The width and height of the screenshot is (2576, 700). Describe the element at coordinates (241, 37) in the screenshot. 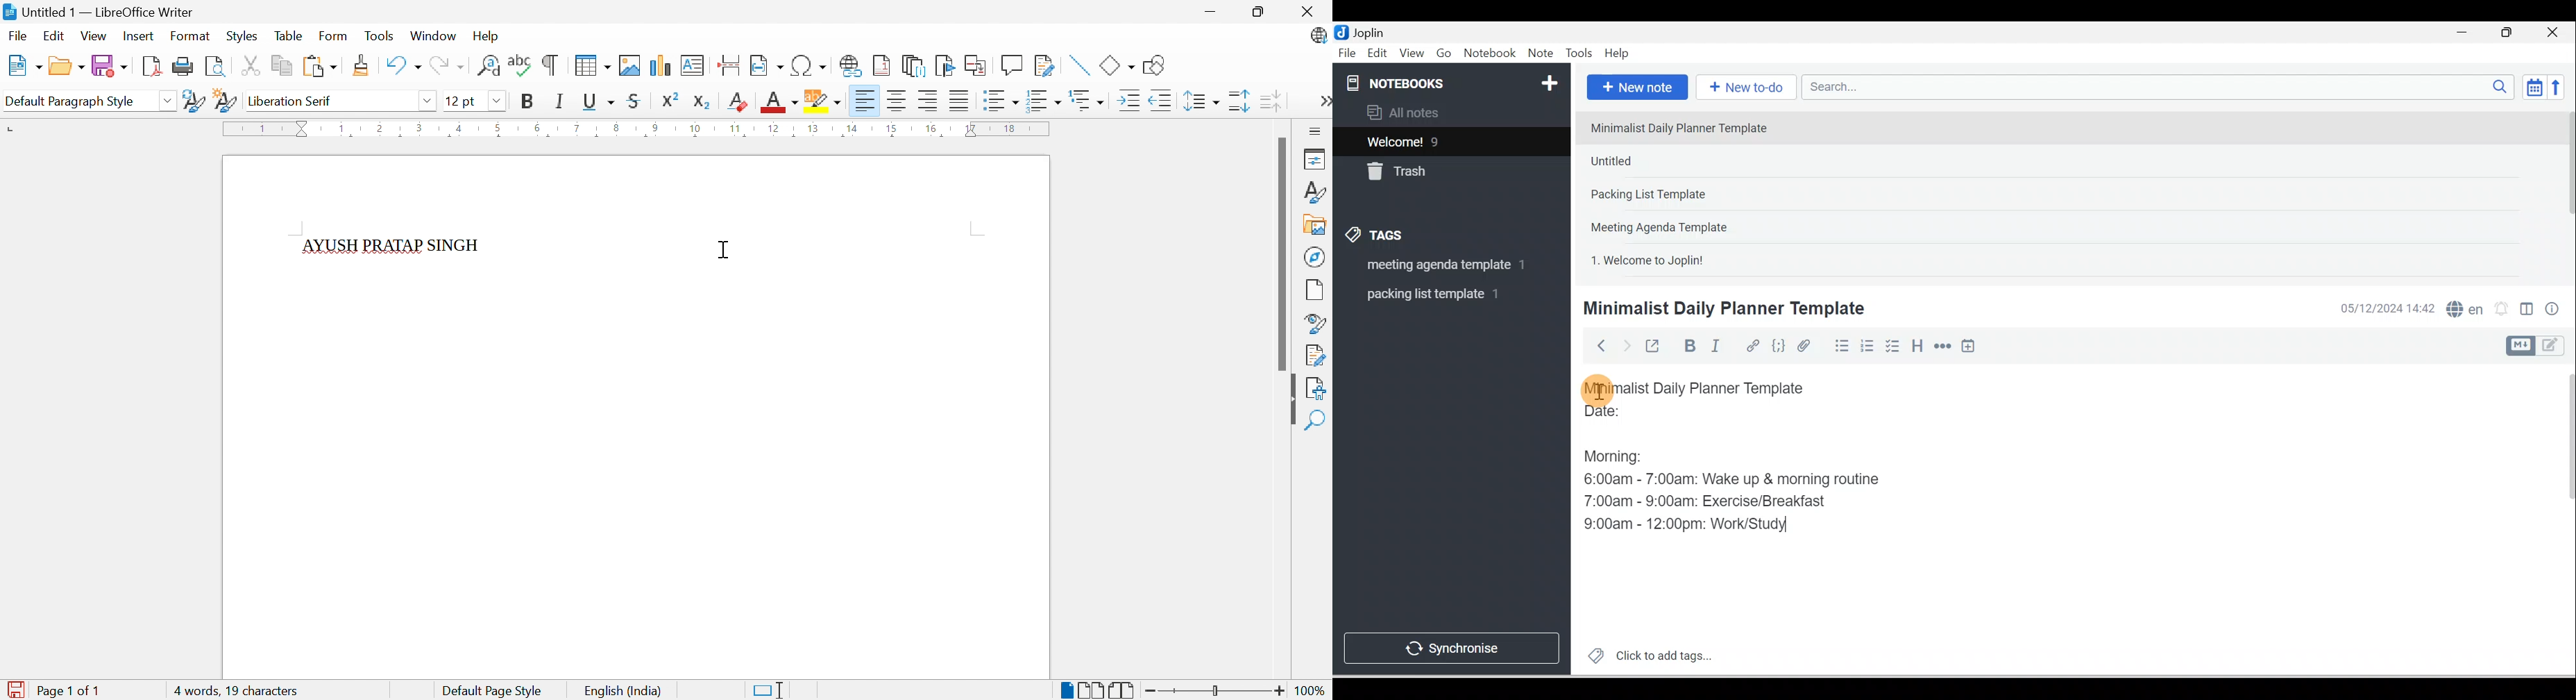

I see `Styles` at that location.